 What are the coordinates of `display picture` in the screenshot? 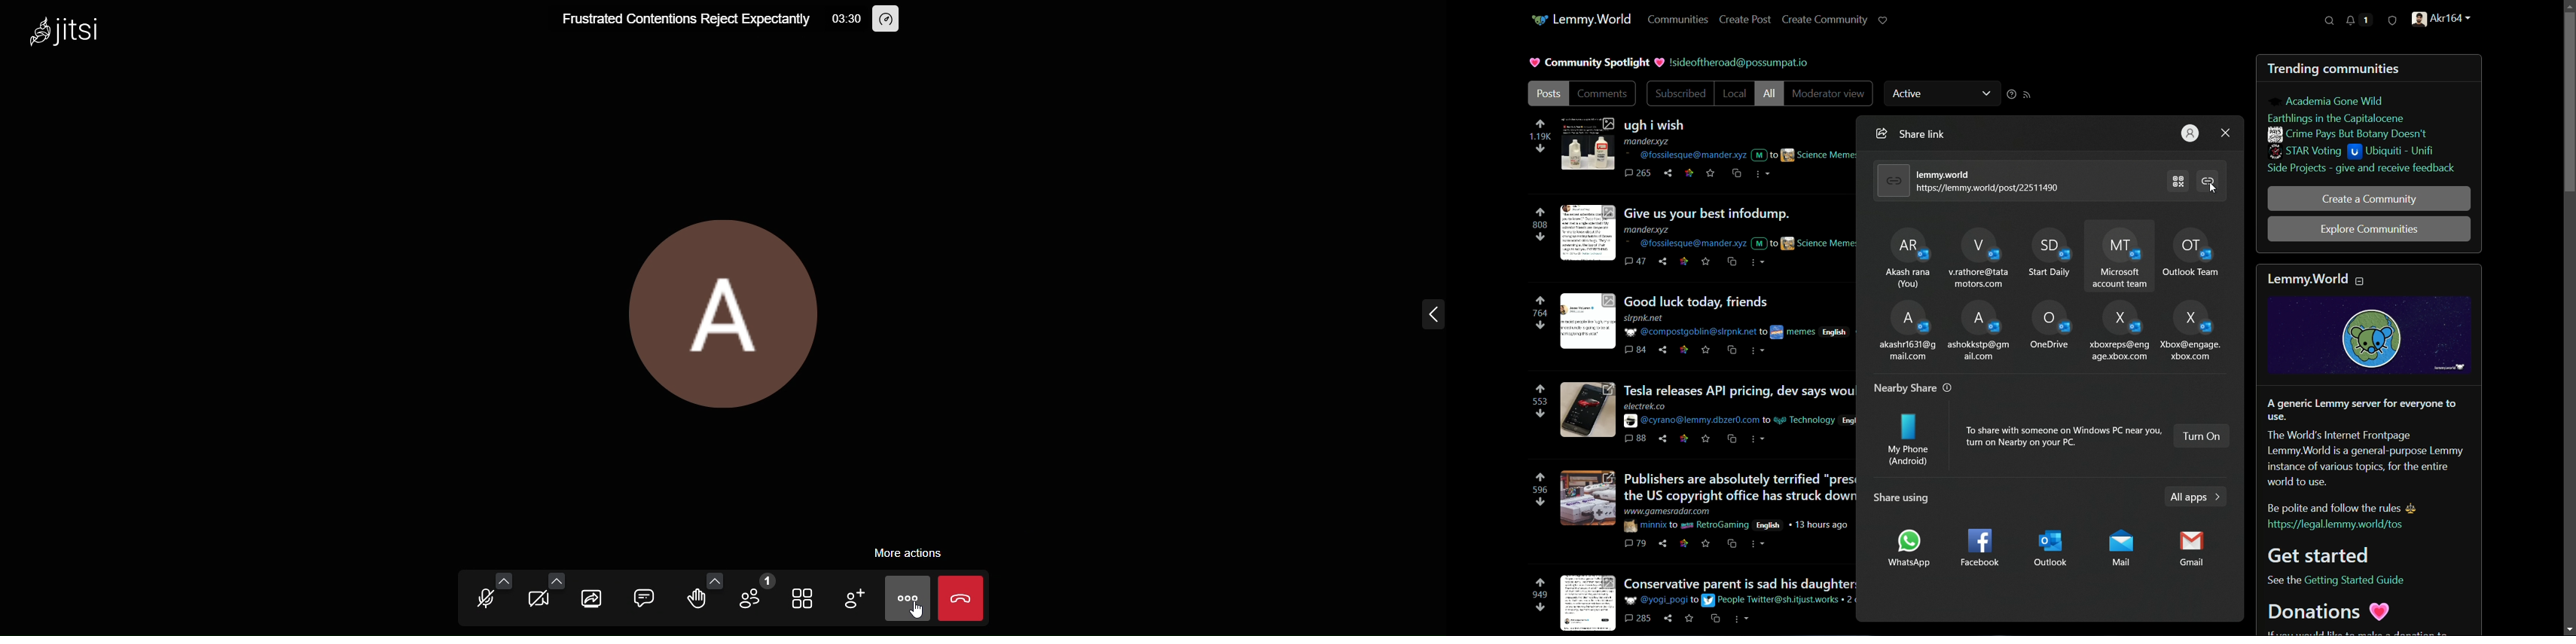 It's located at (728, 305).